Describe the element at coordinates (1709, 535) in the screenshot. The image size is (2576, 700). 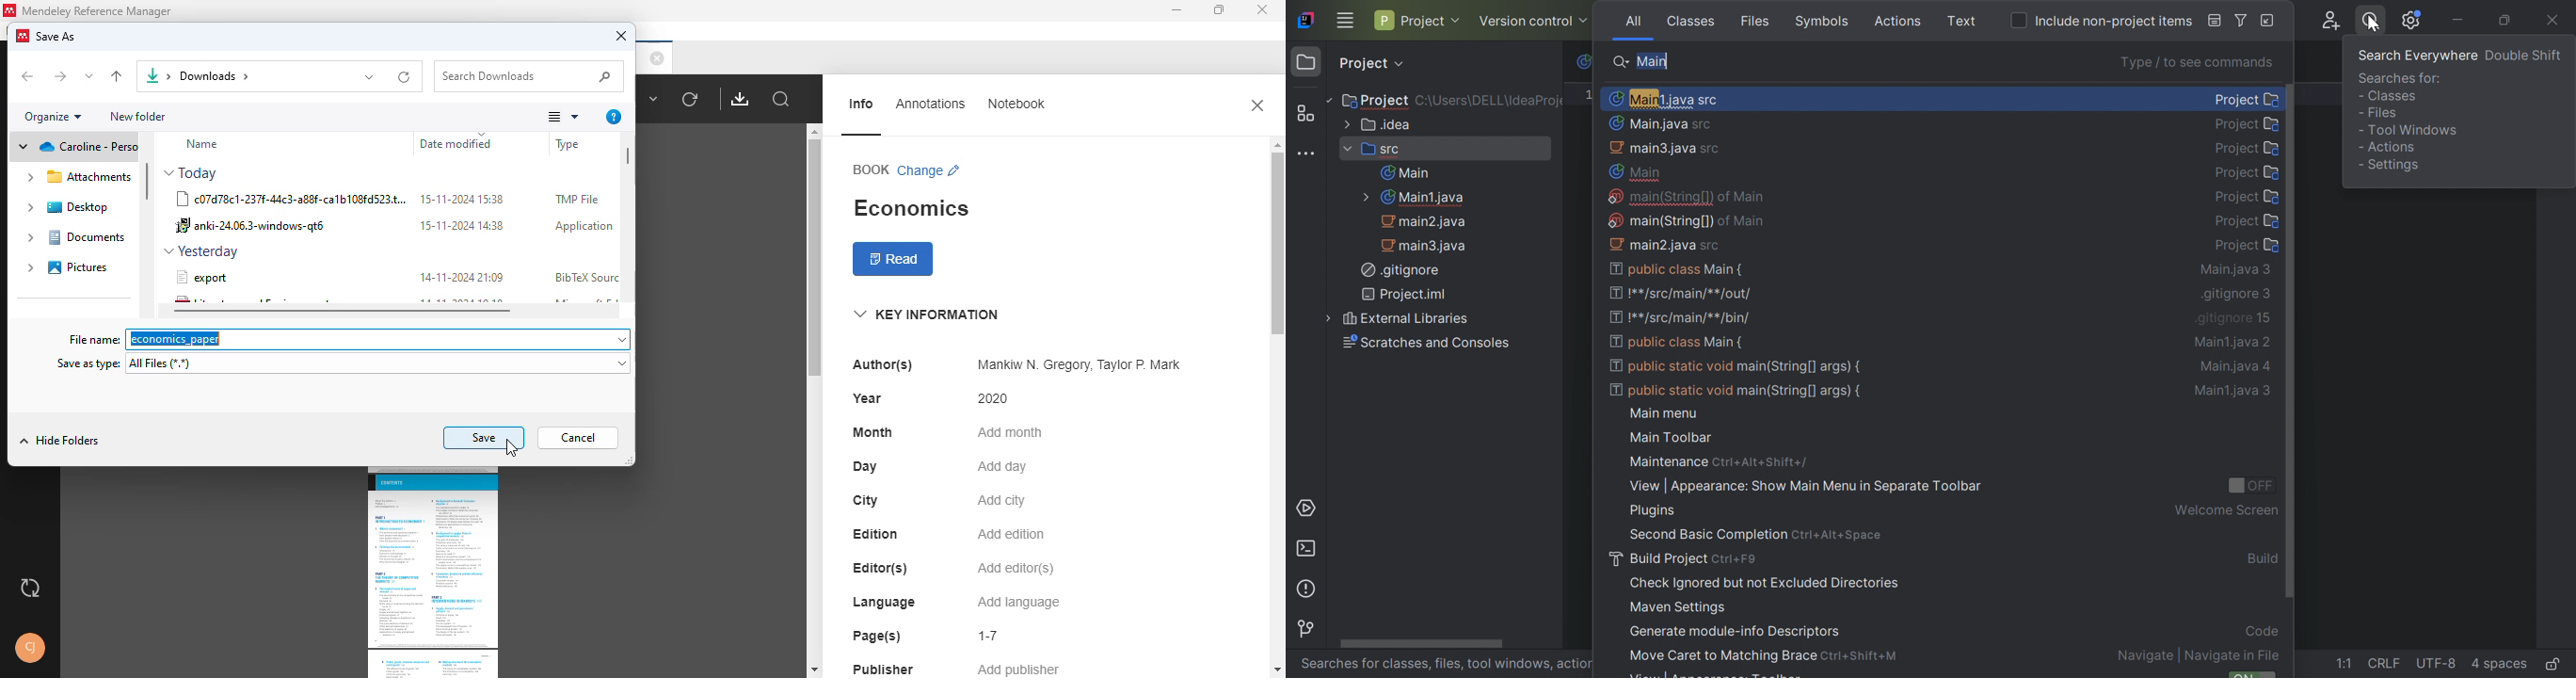
I see `Second Basic Completion` at that location.